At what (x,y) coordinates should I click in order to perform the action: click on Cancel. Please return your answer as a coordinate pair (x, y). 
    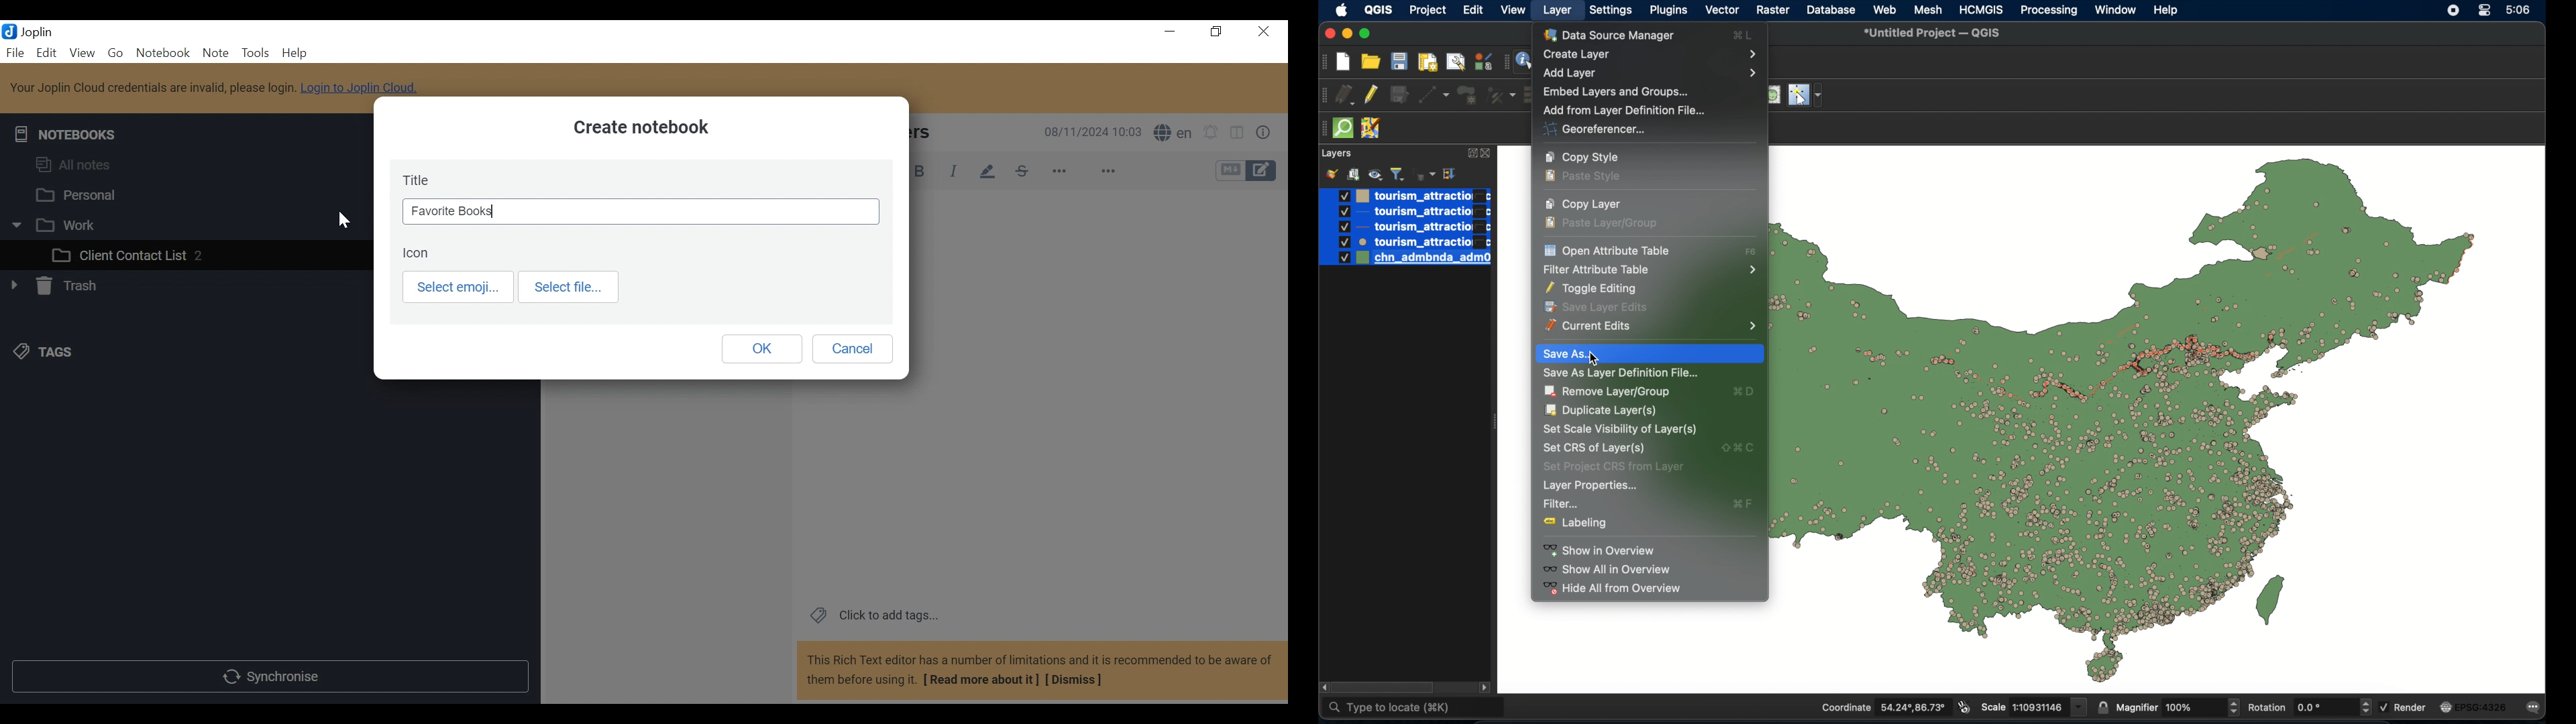
    Looking at the image, I should click on (855, 348).